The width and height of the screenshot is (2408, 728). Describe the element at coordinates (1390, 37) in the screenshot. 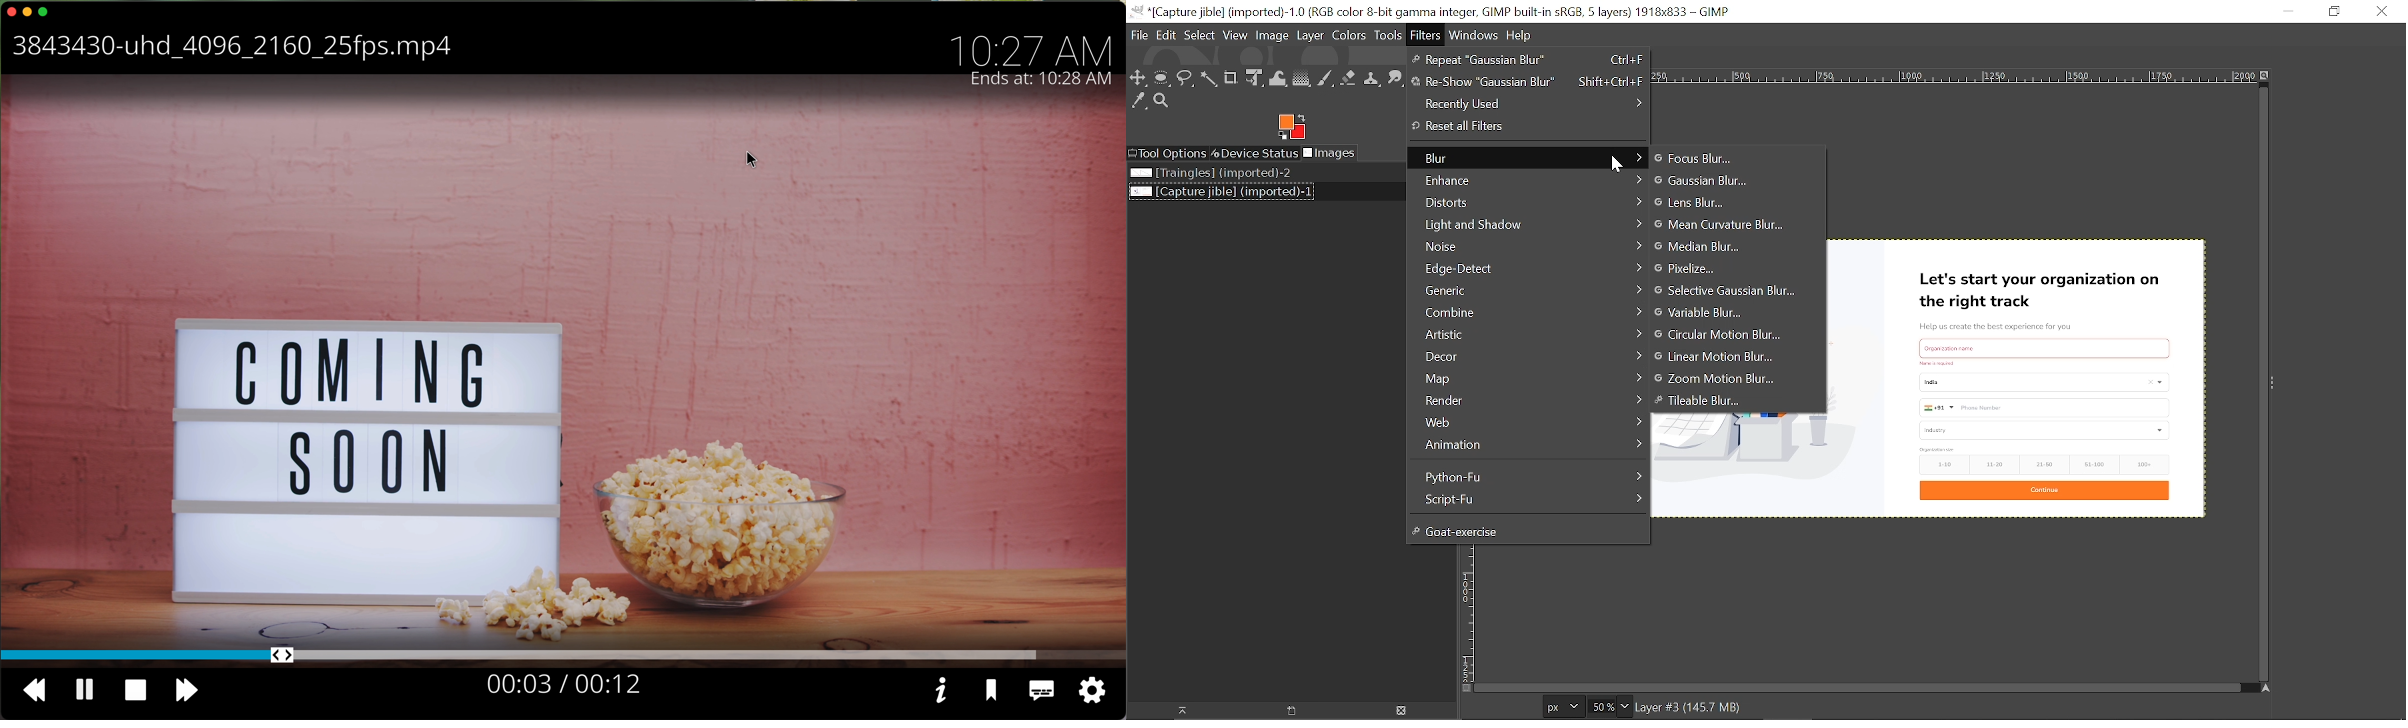

I see `Tools` at that location.